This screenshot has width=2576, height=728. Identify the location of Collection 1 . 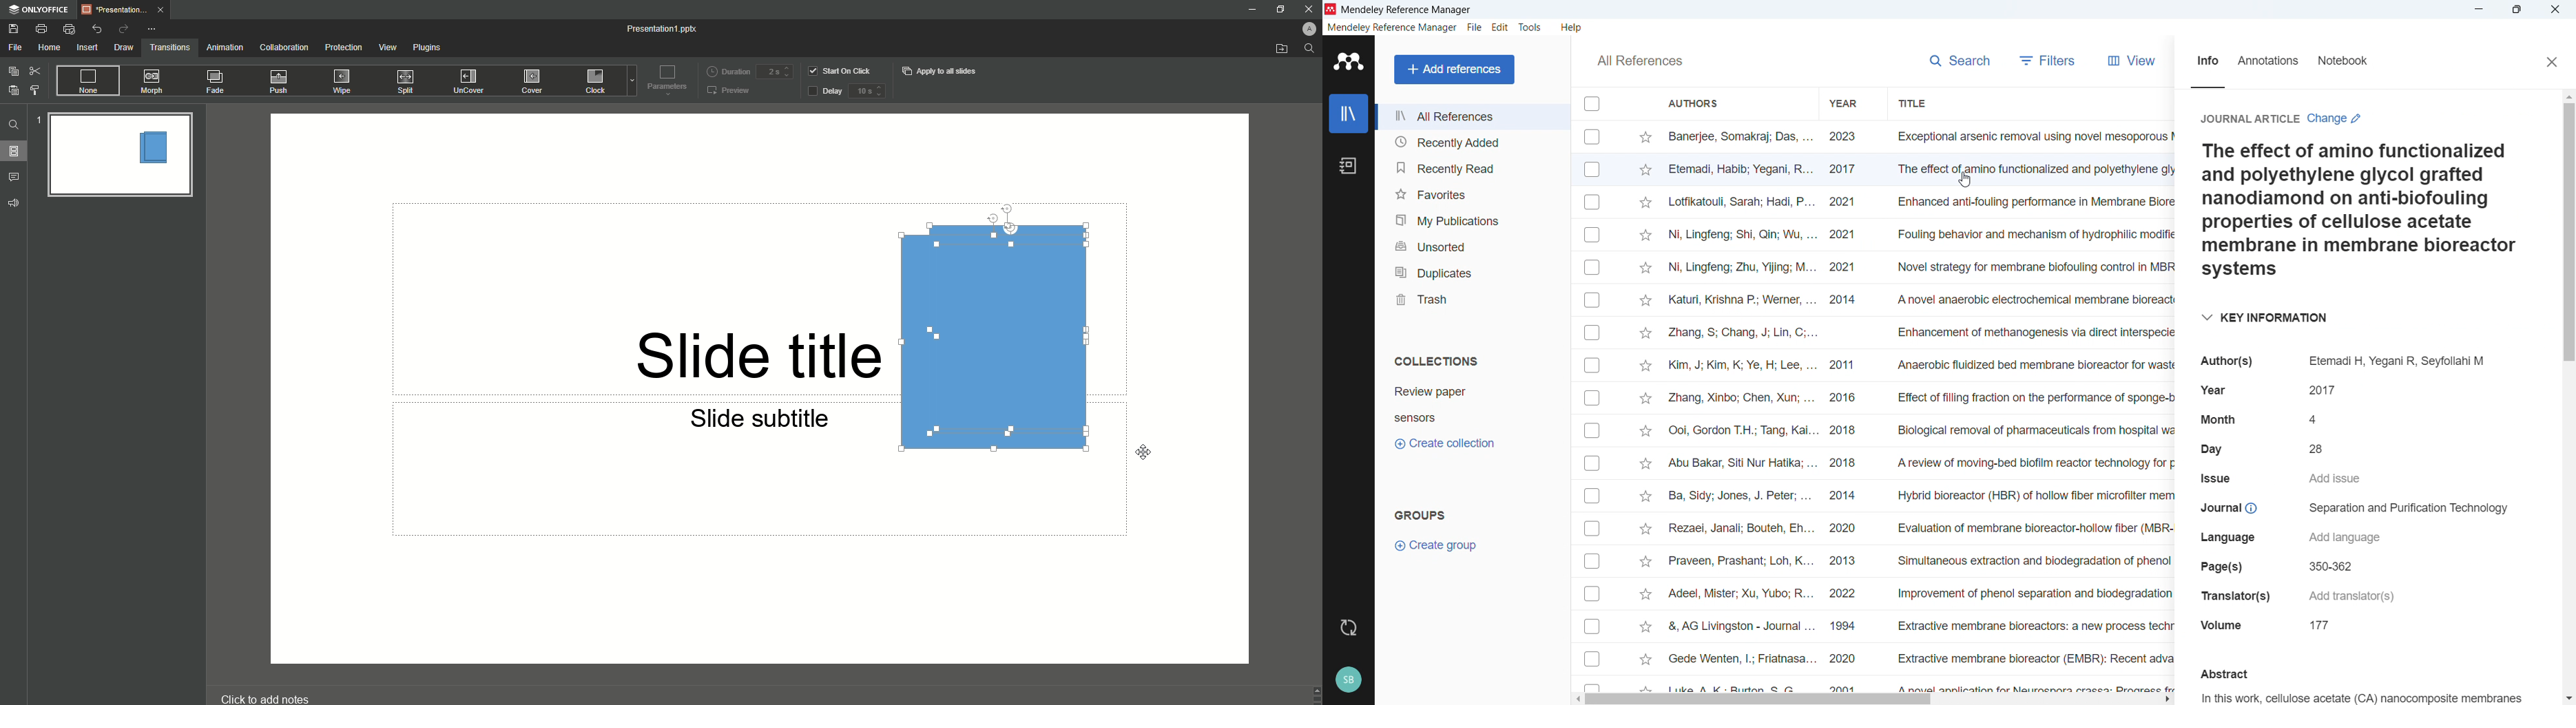
(1431, 392).